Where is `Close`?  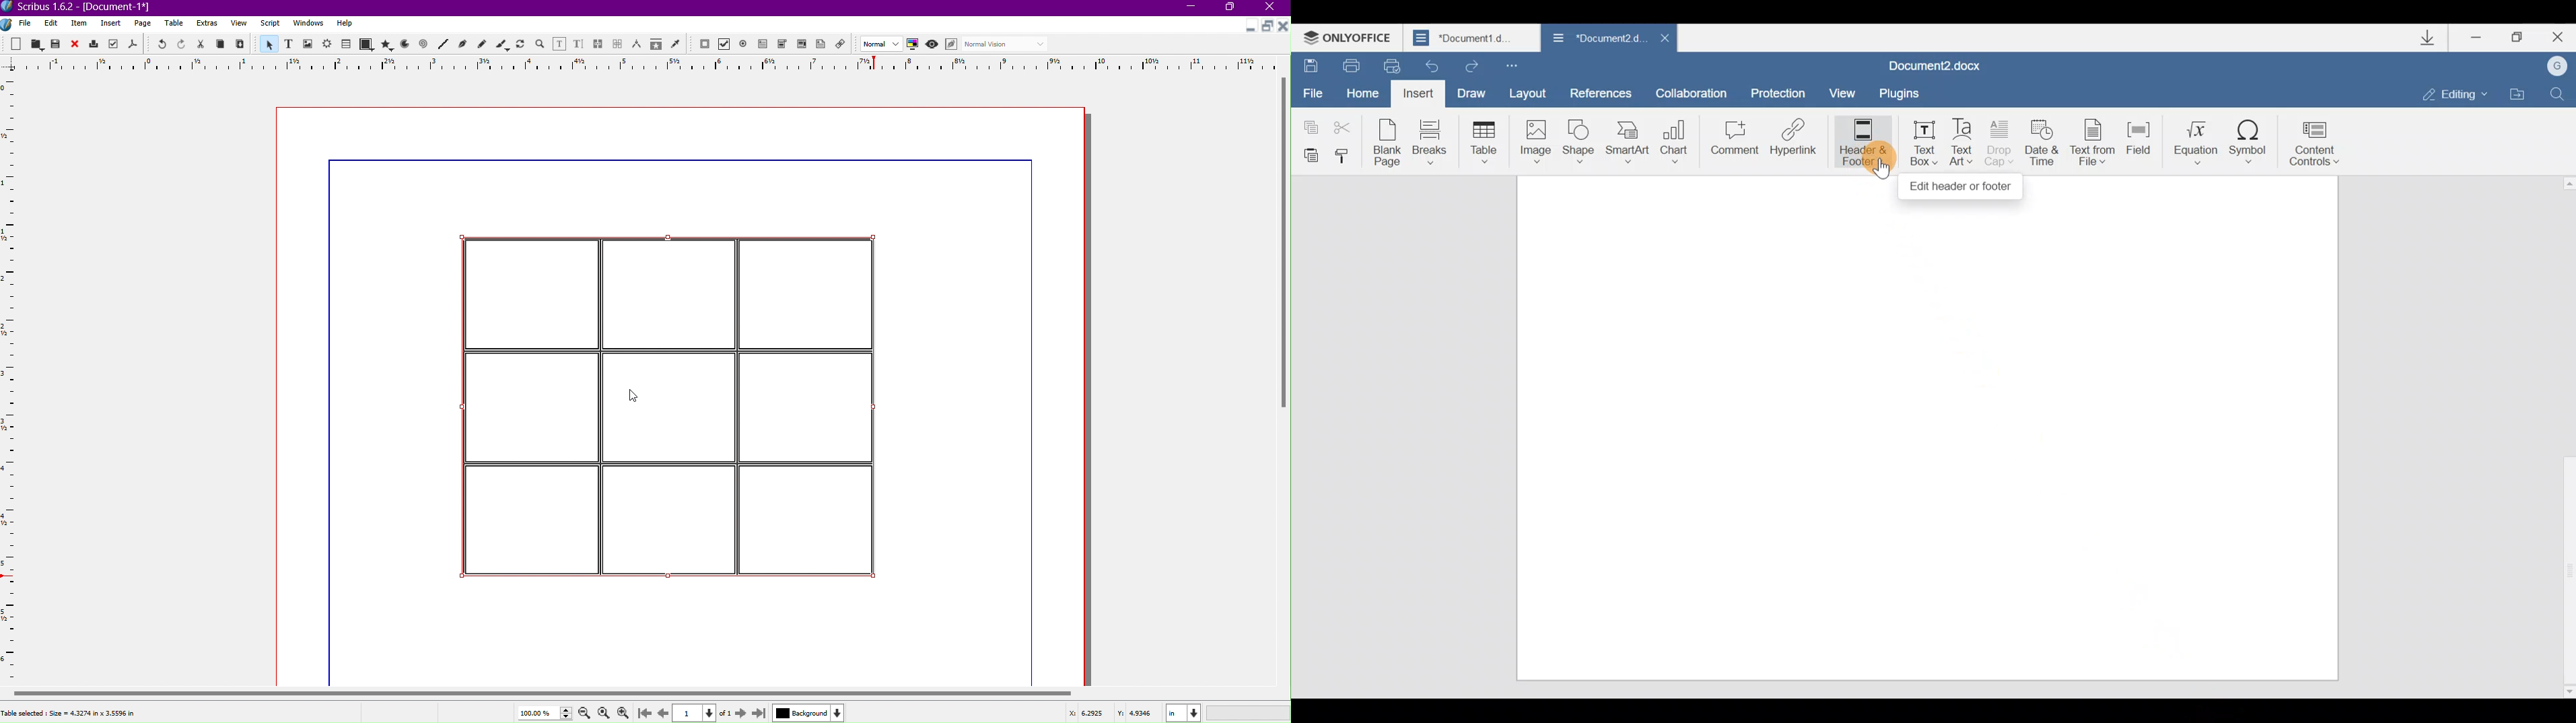 Close is located at coordinates (1283, 26).